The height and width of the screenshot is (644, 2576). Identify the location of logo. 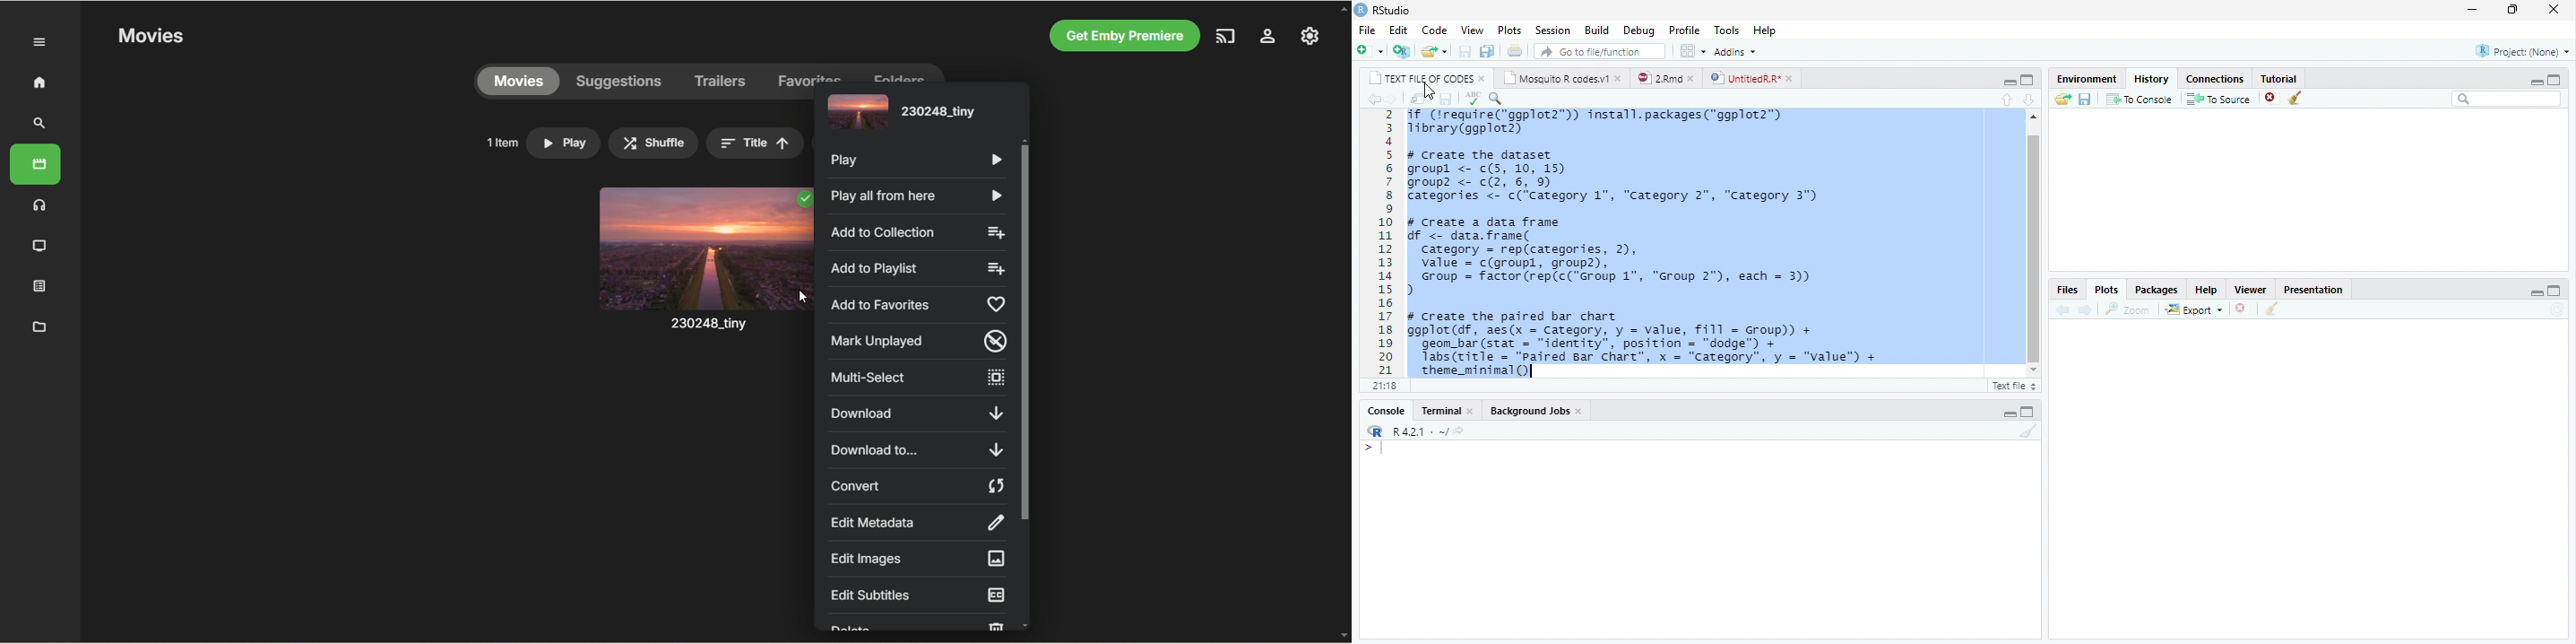
(1375, 431).